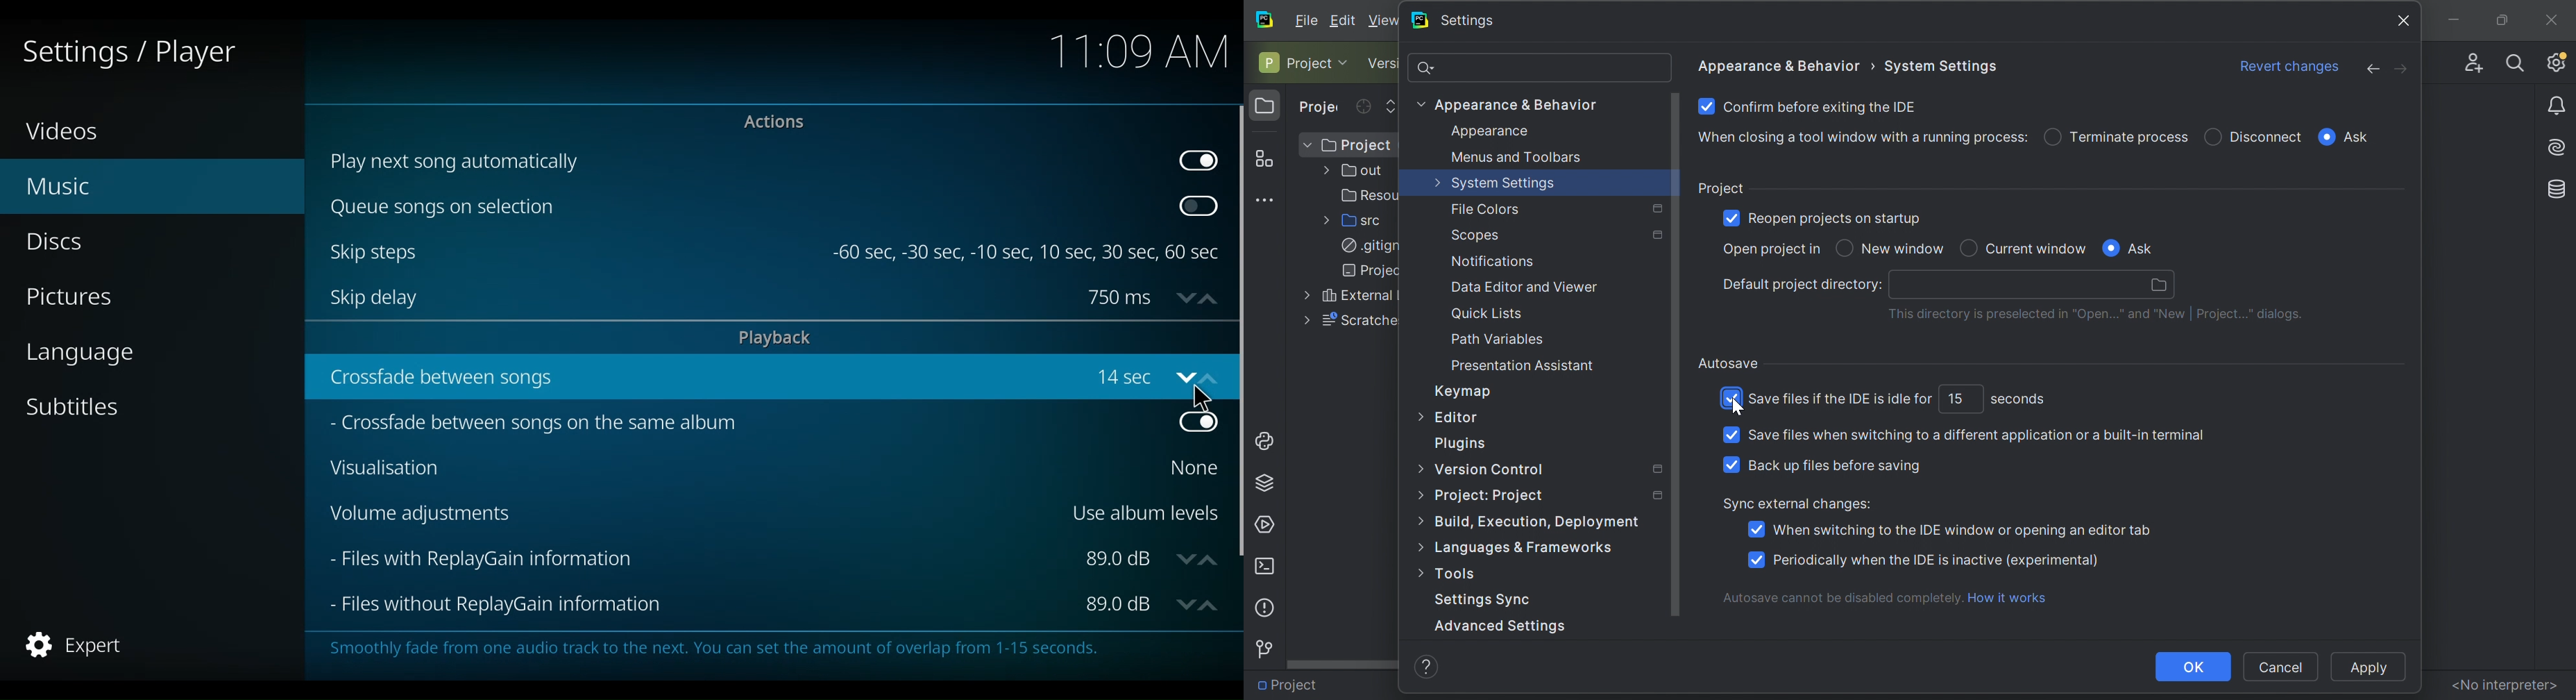 The width and height of the screenshot is (2576, 700). Describe the element at coordinates (1960, 530) in the screenshot. I see `When switching t the IDE window or opening an editor tab` at that location.